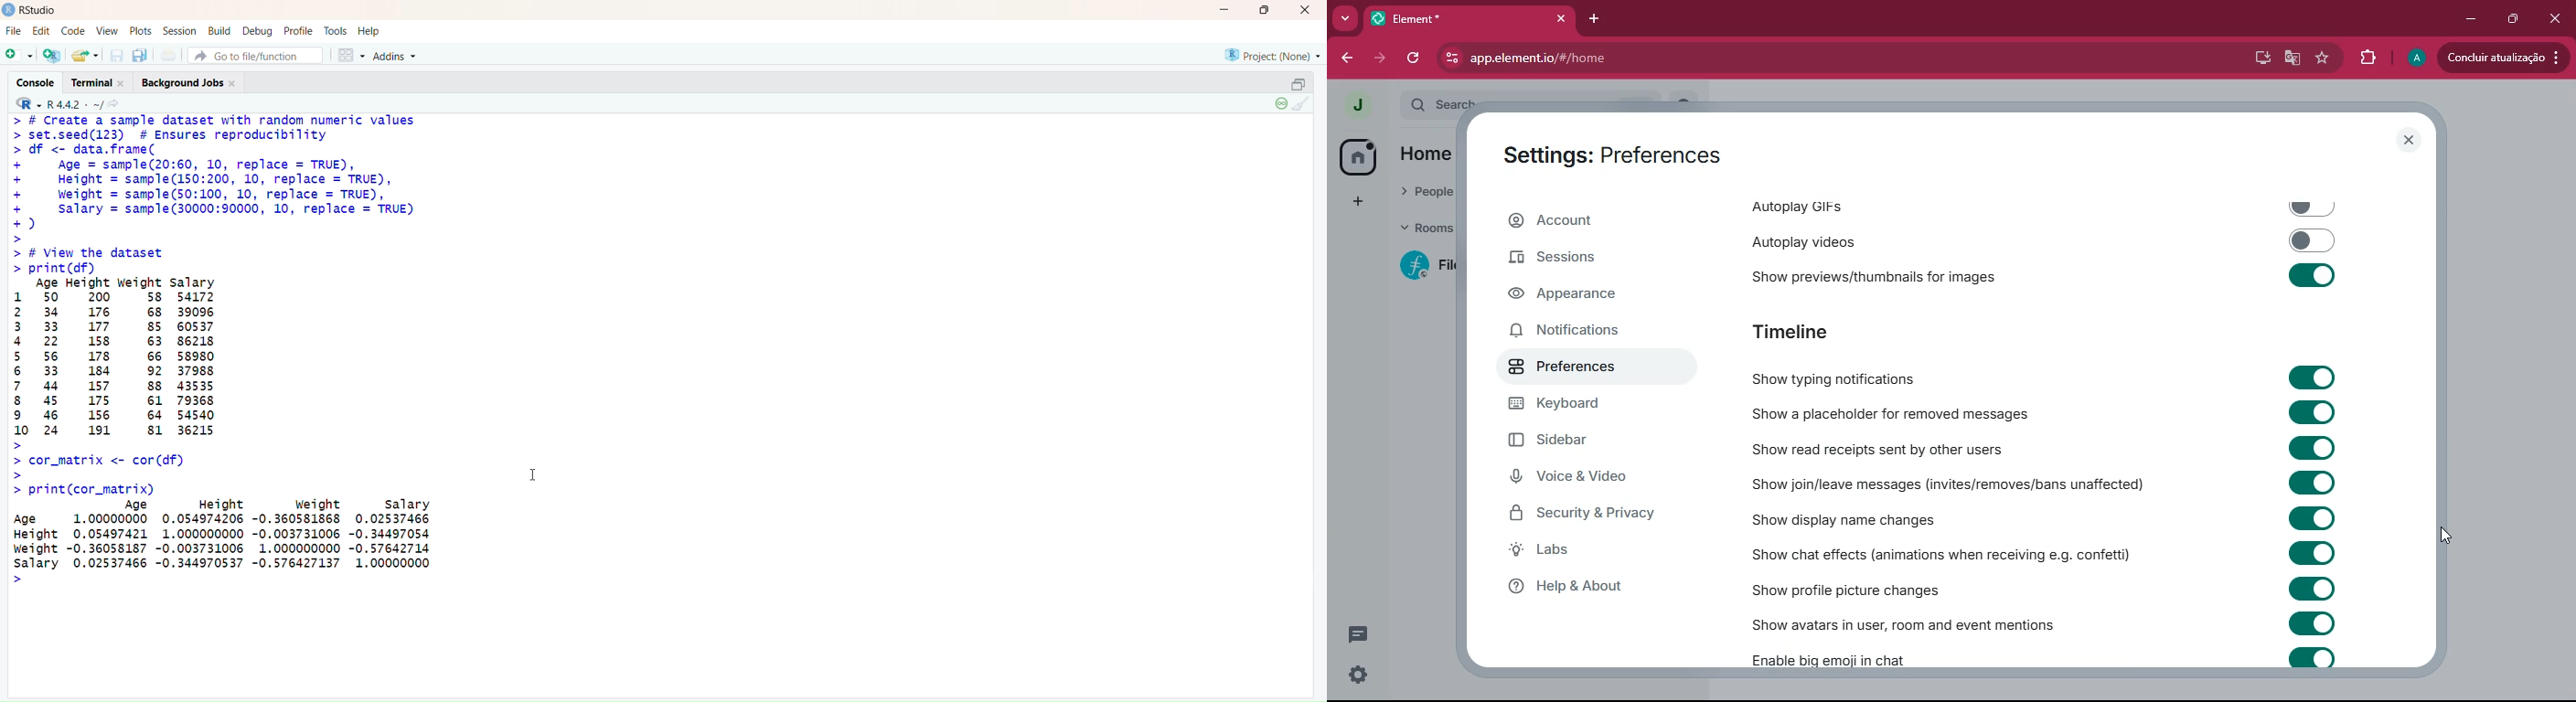 Image resolution: width=2576 pixels, height=728 pixels. What do you see at coordinates (1597, 19) in the screenshot?
I see `add tab` at bounding box center [1597, 19].